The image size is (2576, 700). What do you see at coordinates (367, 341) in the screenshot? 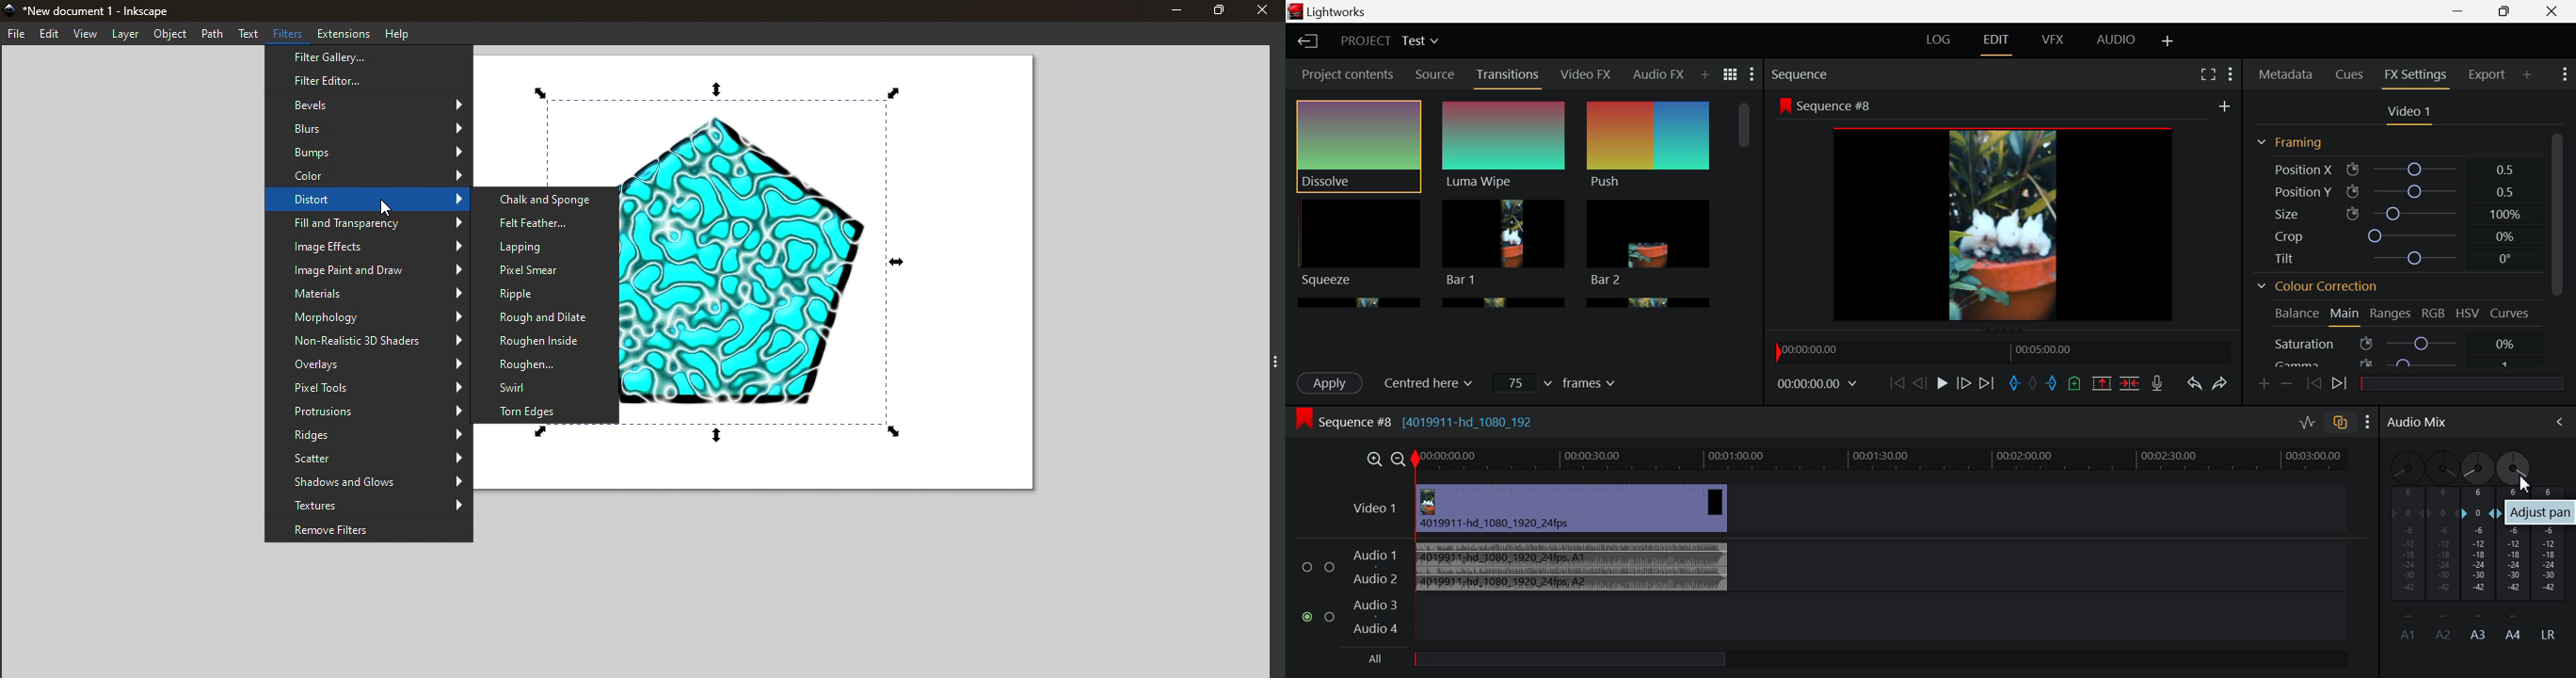
I see `Non-Realistic 3D Shaders` at bounding box center [367, 341].